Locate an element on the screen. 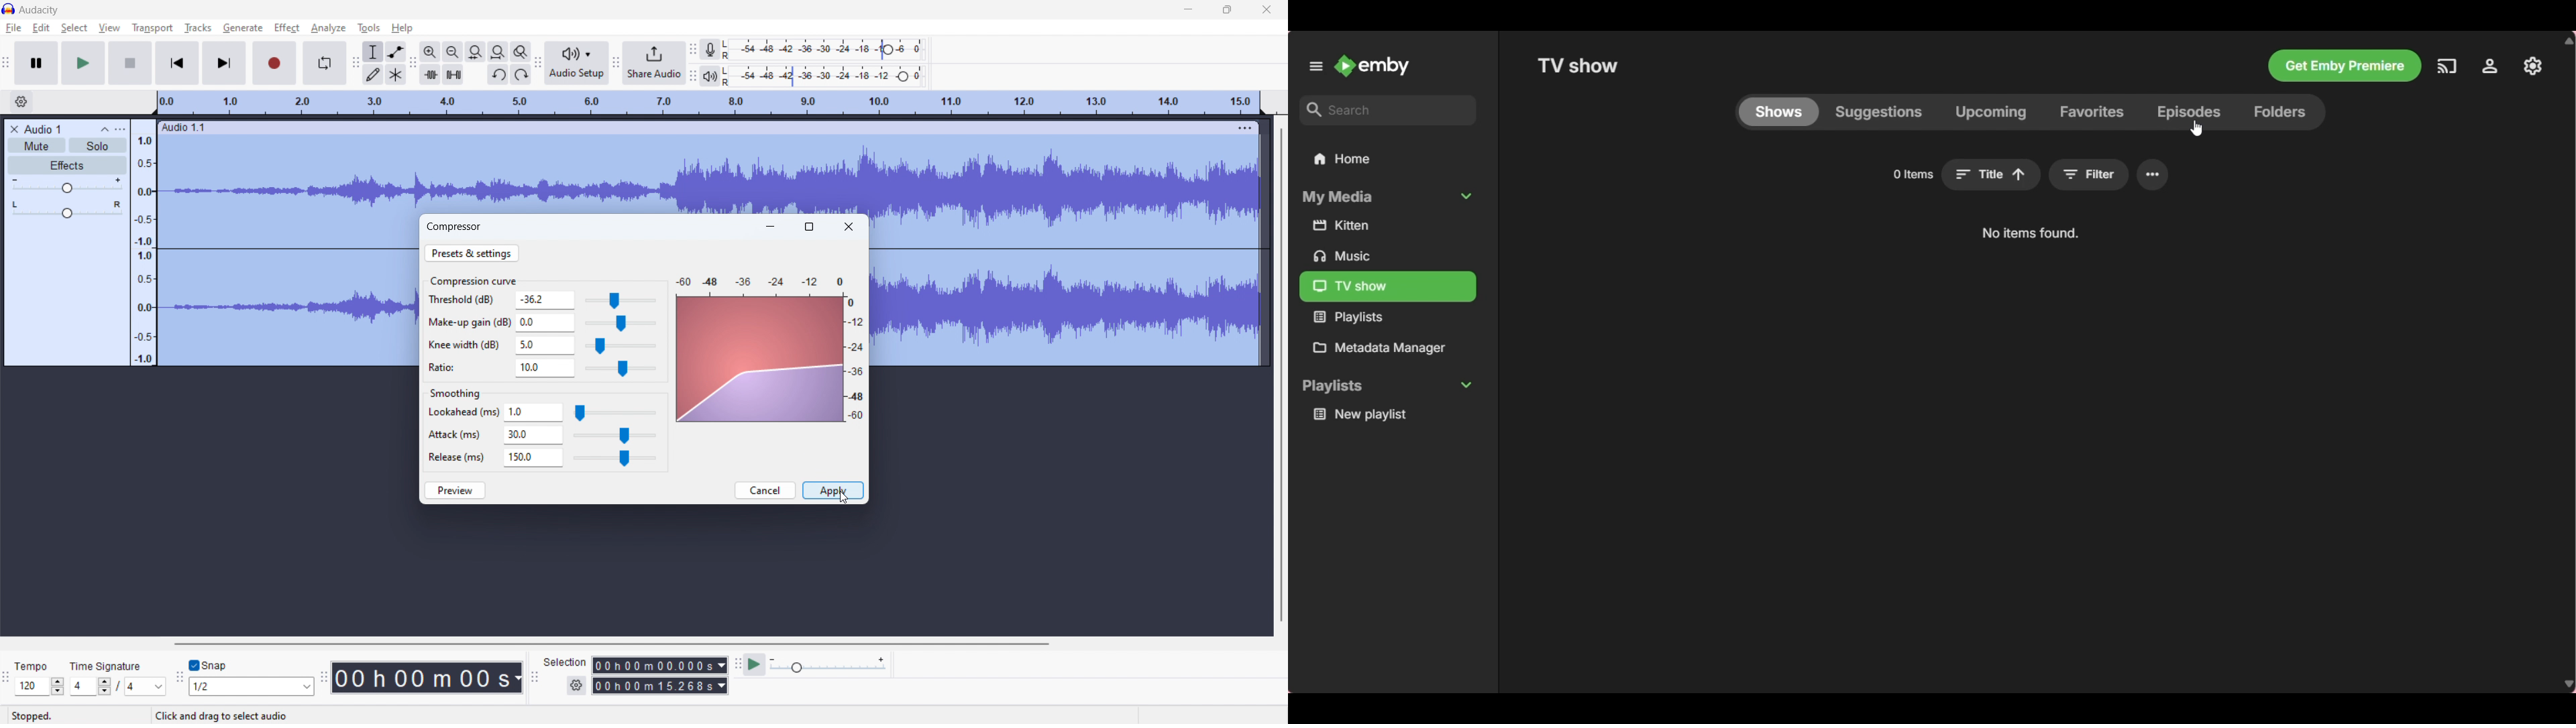 The image size is (2576, 728). volume is located at coordinates (66, 186).